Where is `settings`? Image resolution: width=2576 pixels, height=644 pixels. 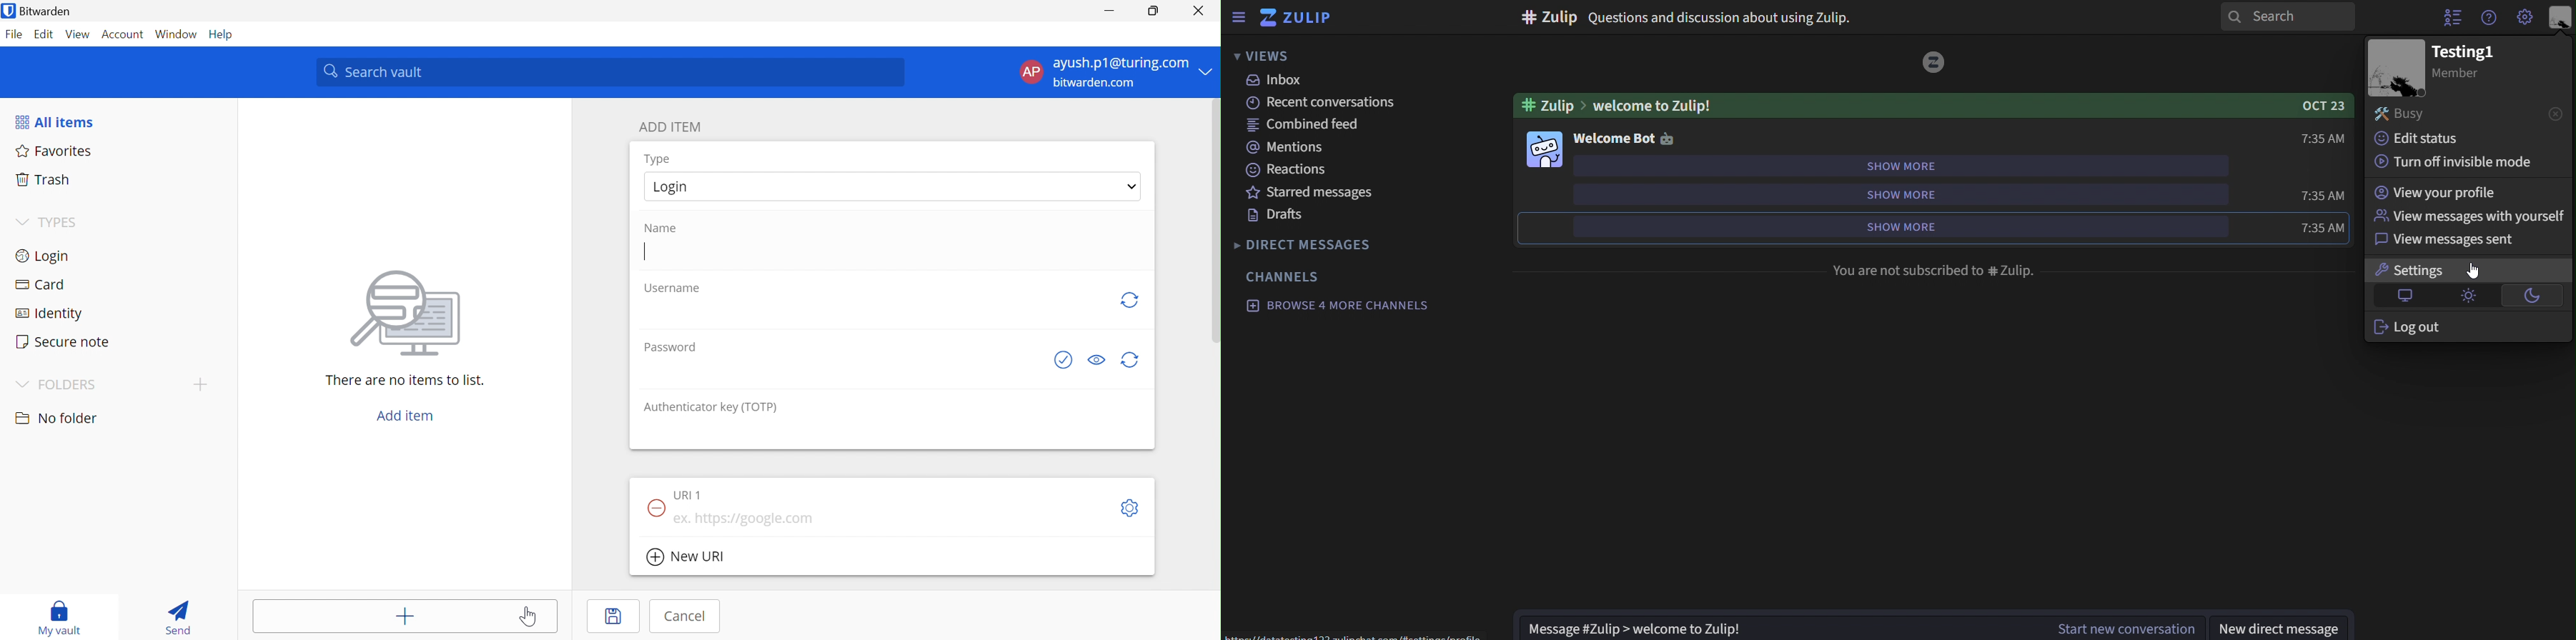
settings is located at coordinates (2526, 16).